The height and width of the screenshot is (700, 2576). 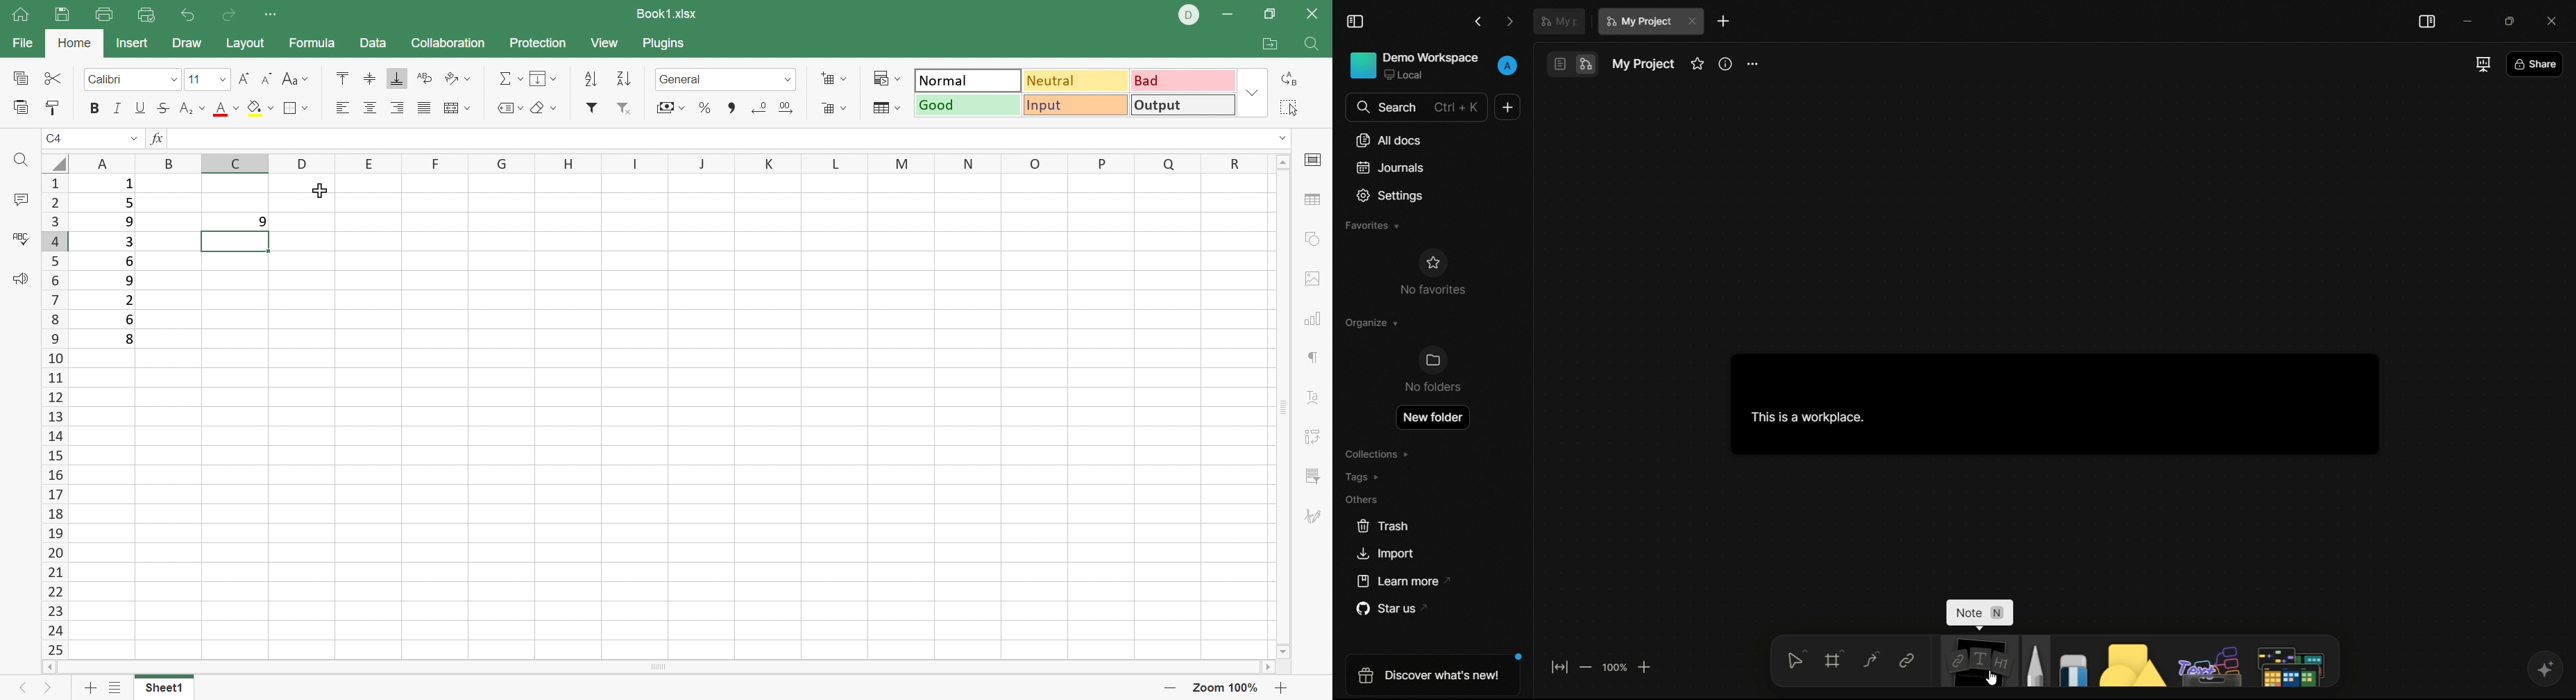 I want to click on Row Number, so click(x=56, y=415).